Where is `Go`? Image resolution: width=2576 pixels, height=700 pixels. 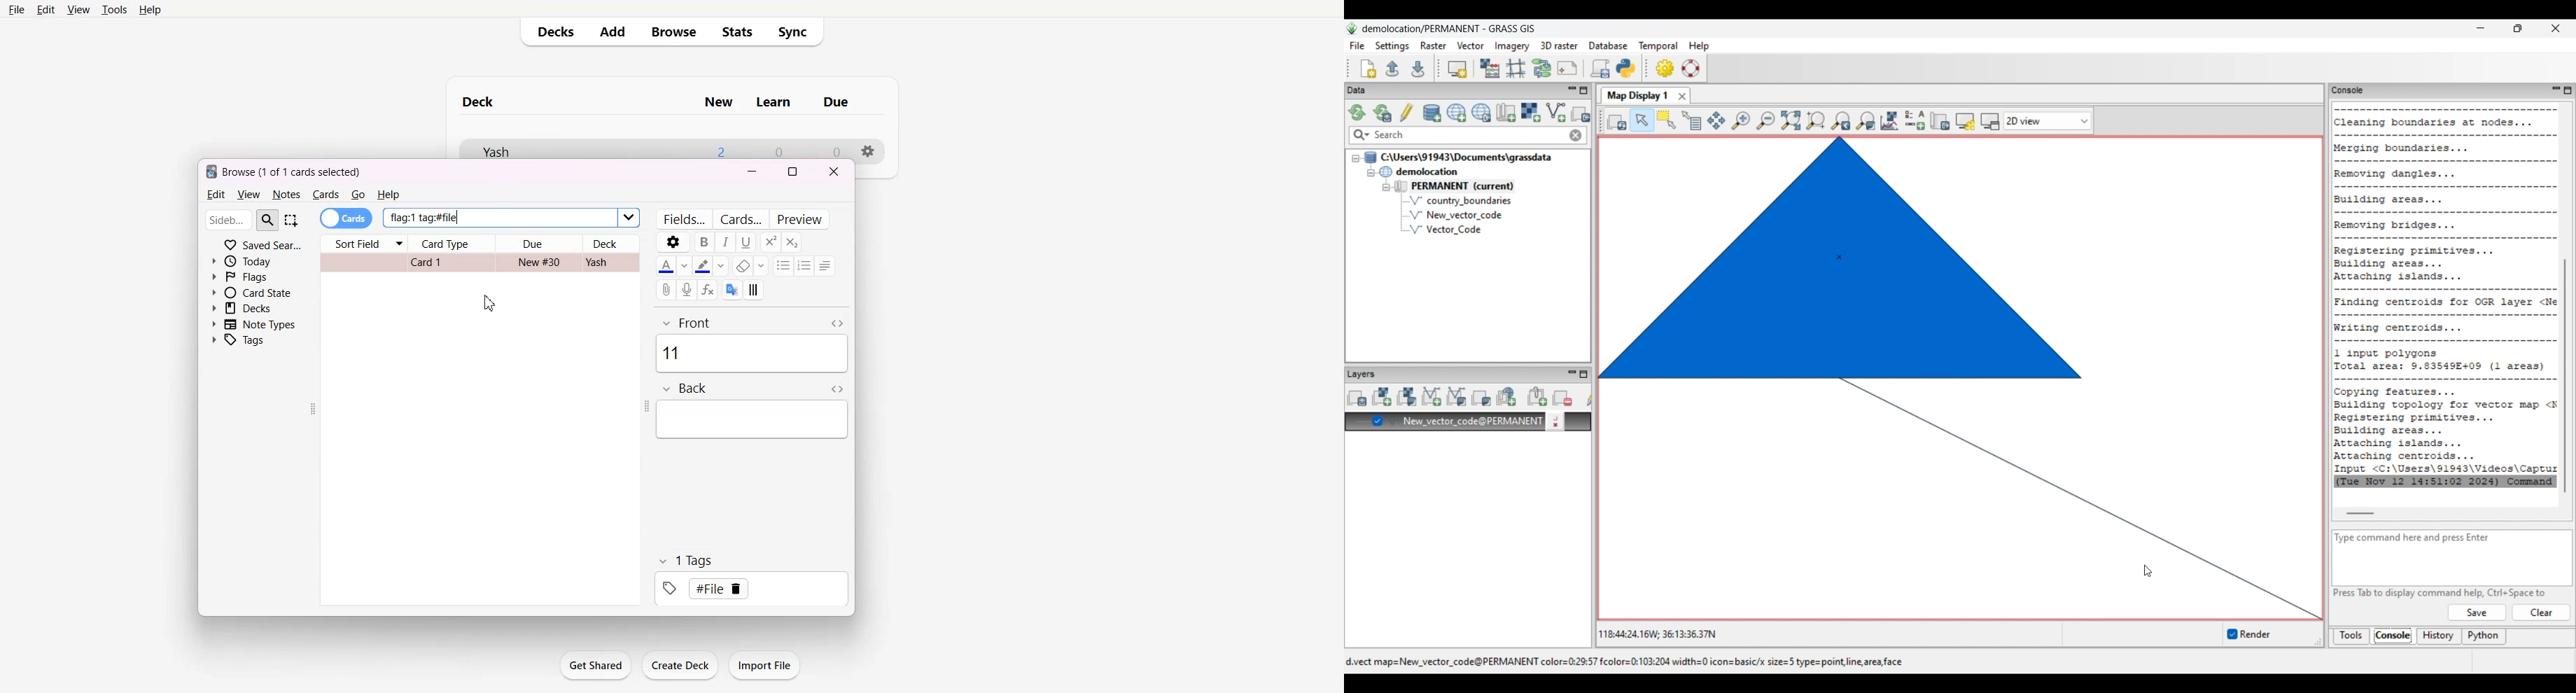
Go is located at coordinates (359, 195).